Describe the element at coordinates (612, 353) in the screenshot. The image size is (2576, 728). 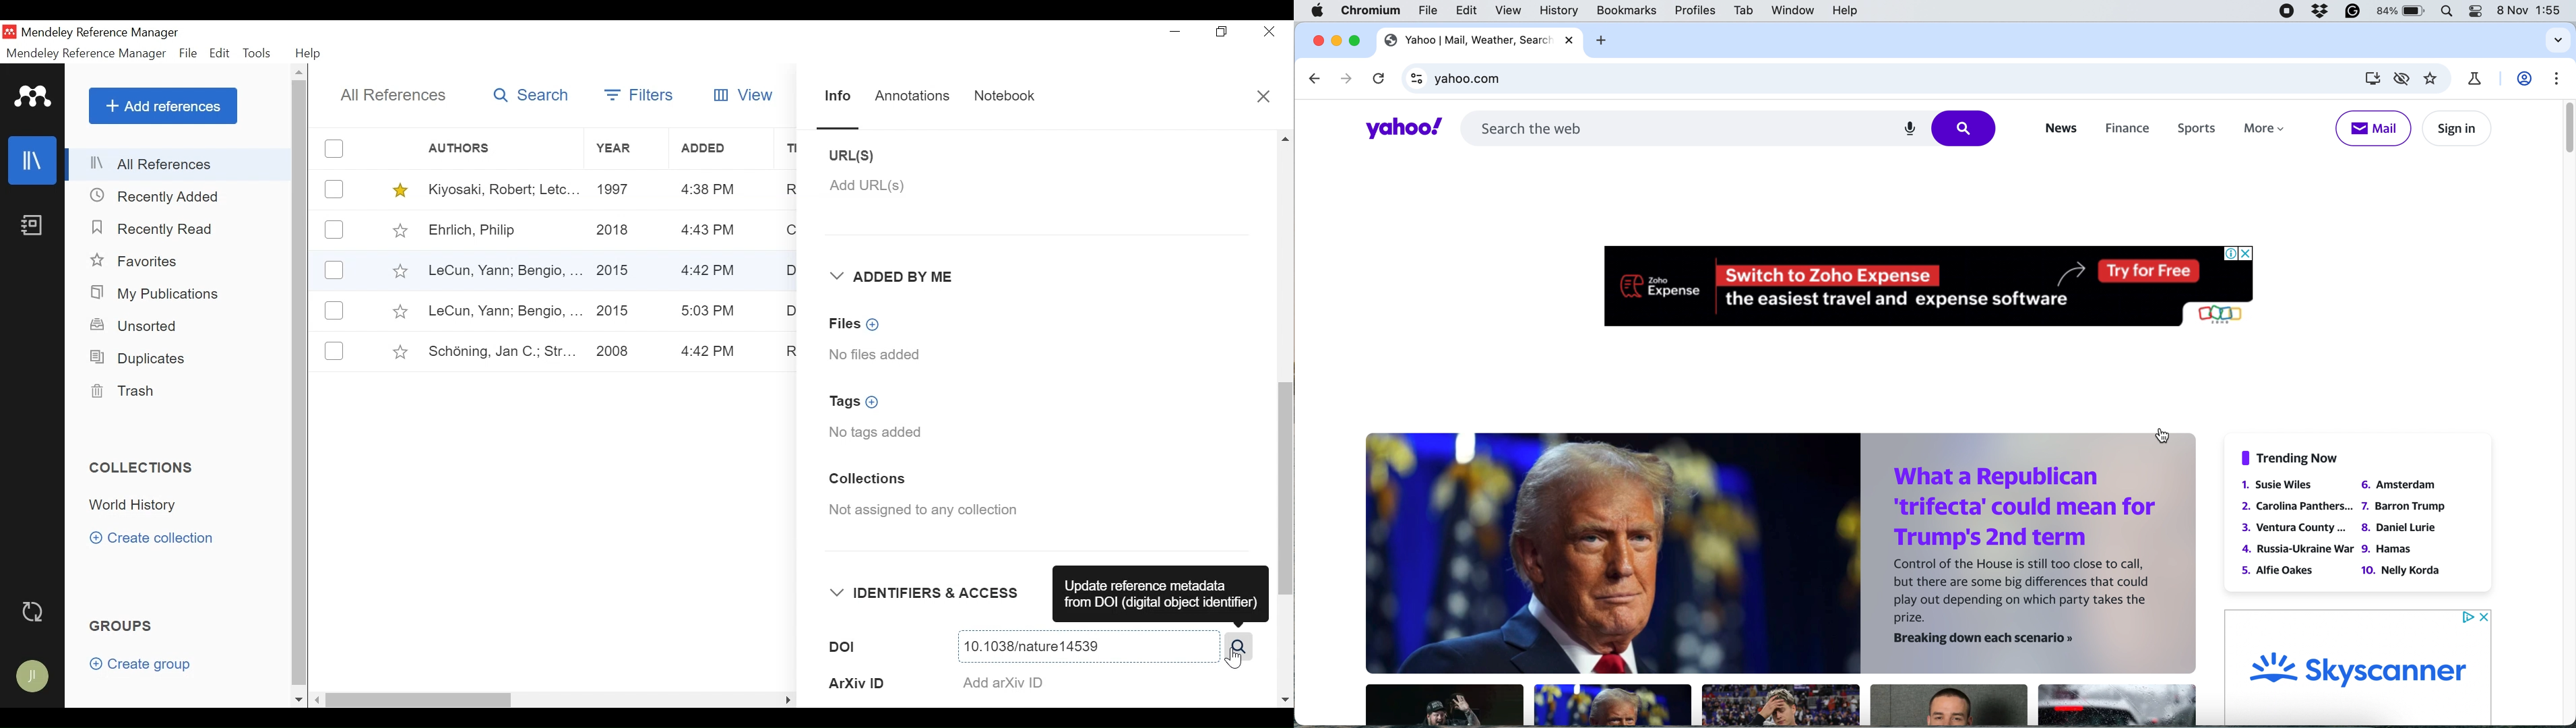
I see `2008` at that location.